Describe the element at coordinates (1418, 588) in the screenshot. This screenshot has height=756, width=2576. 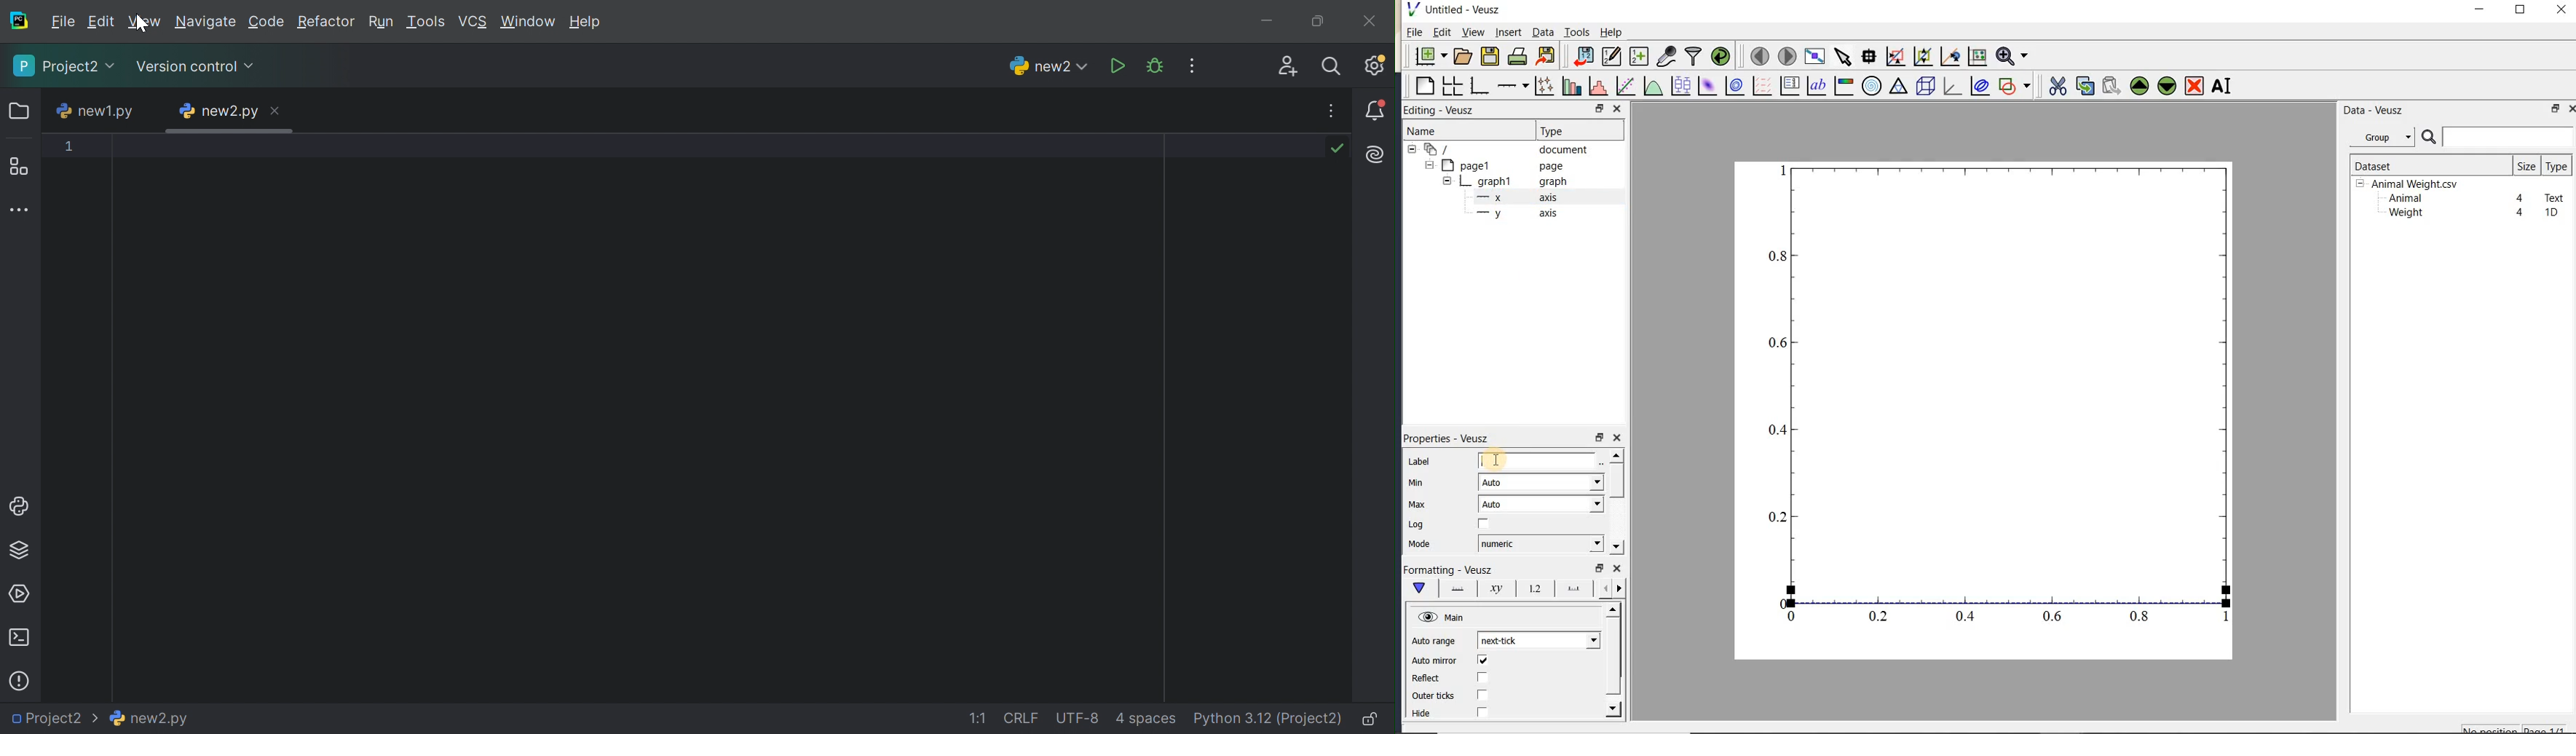
I see `main formatting` at that location.